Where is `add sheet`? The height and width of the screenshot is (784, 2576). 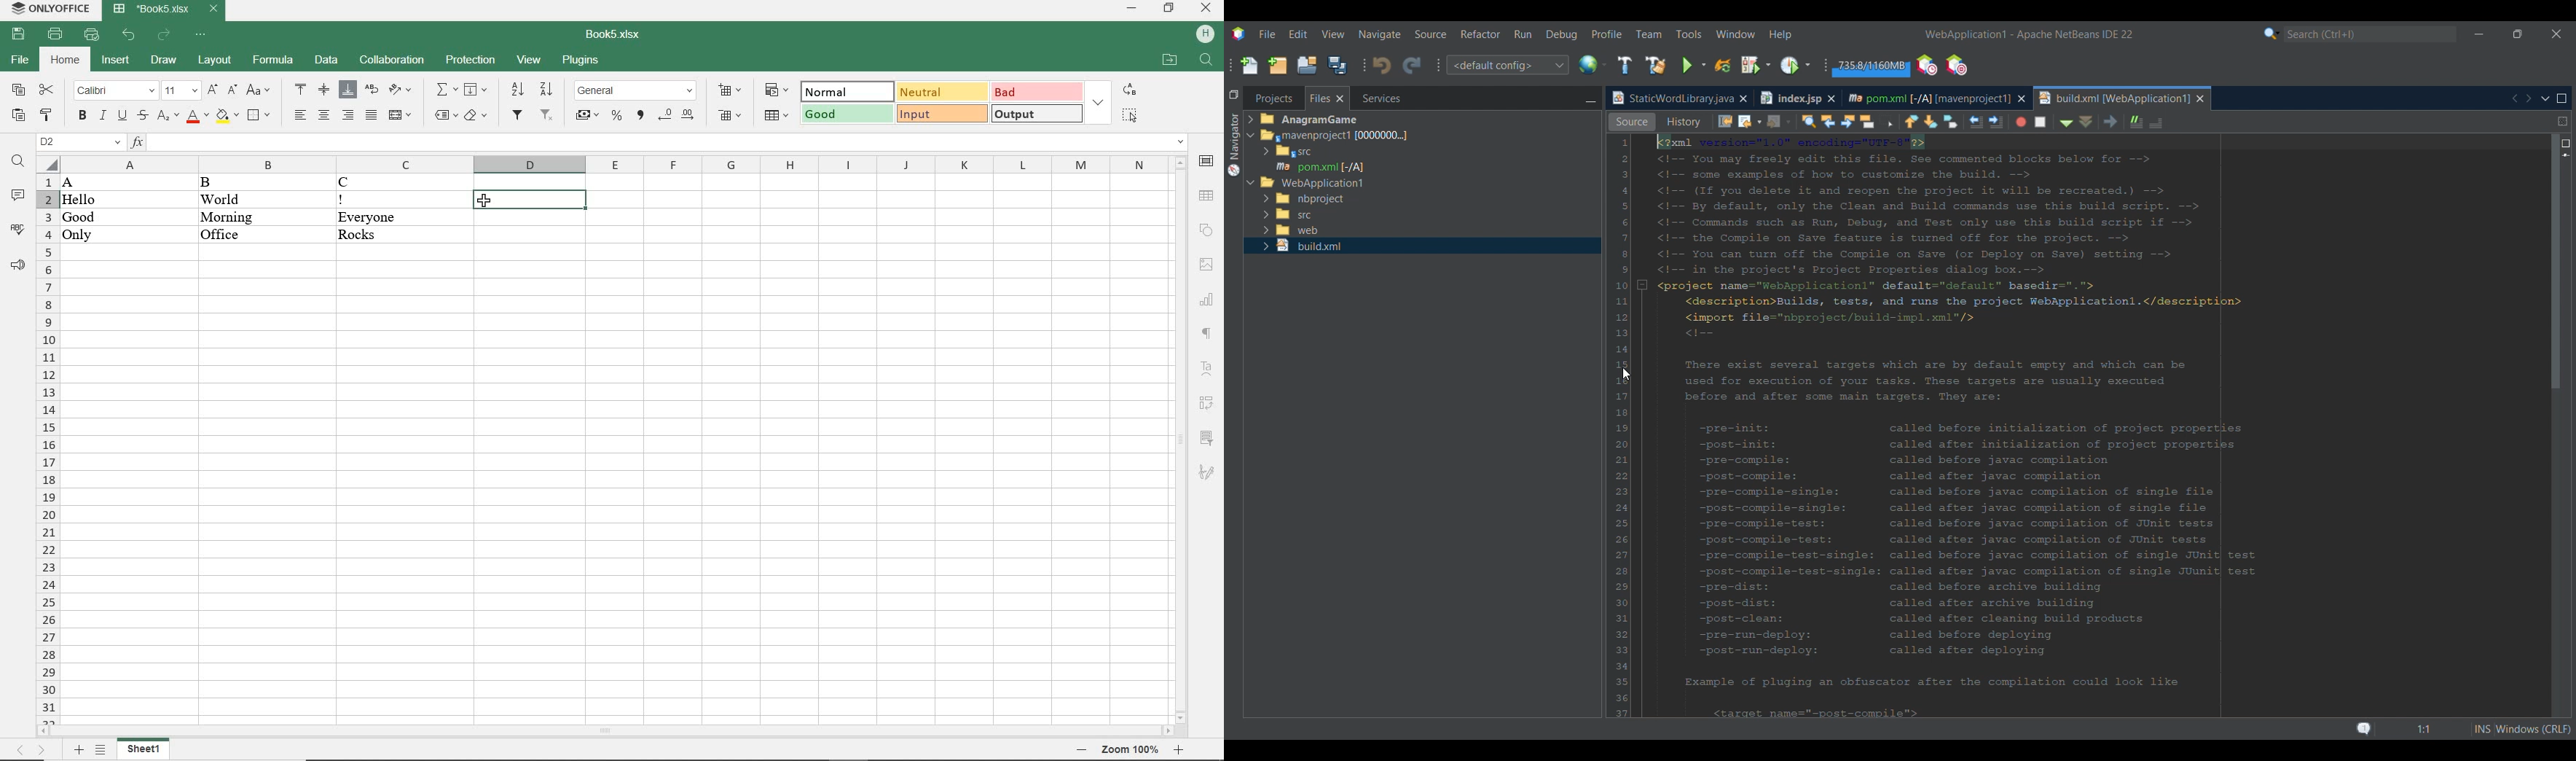 add sheet is located at coordinates (78, 749).